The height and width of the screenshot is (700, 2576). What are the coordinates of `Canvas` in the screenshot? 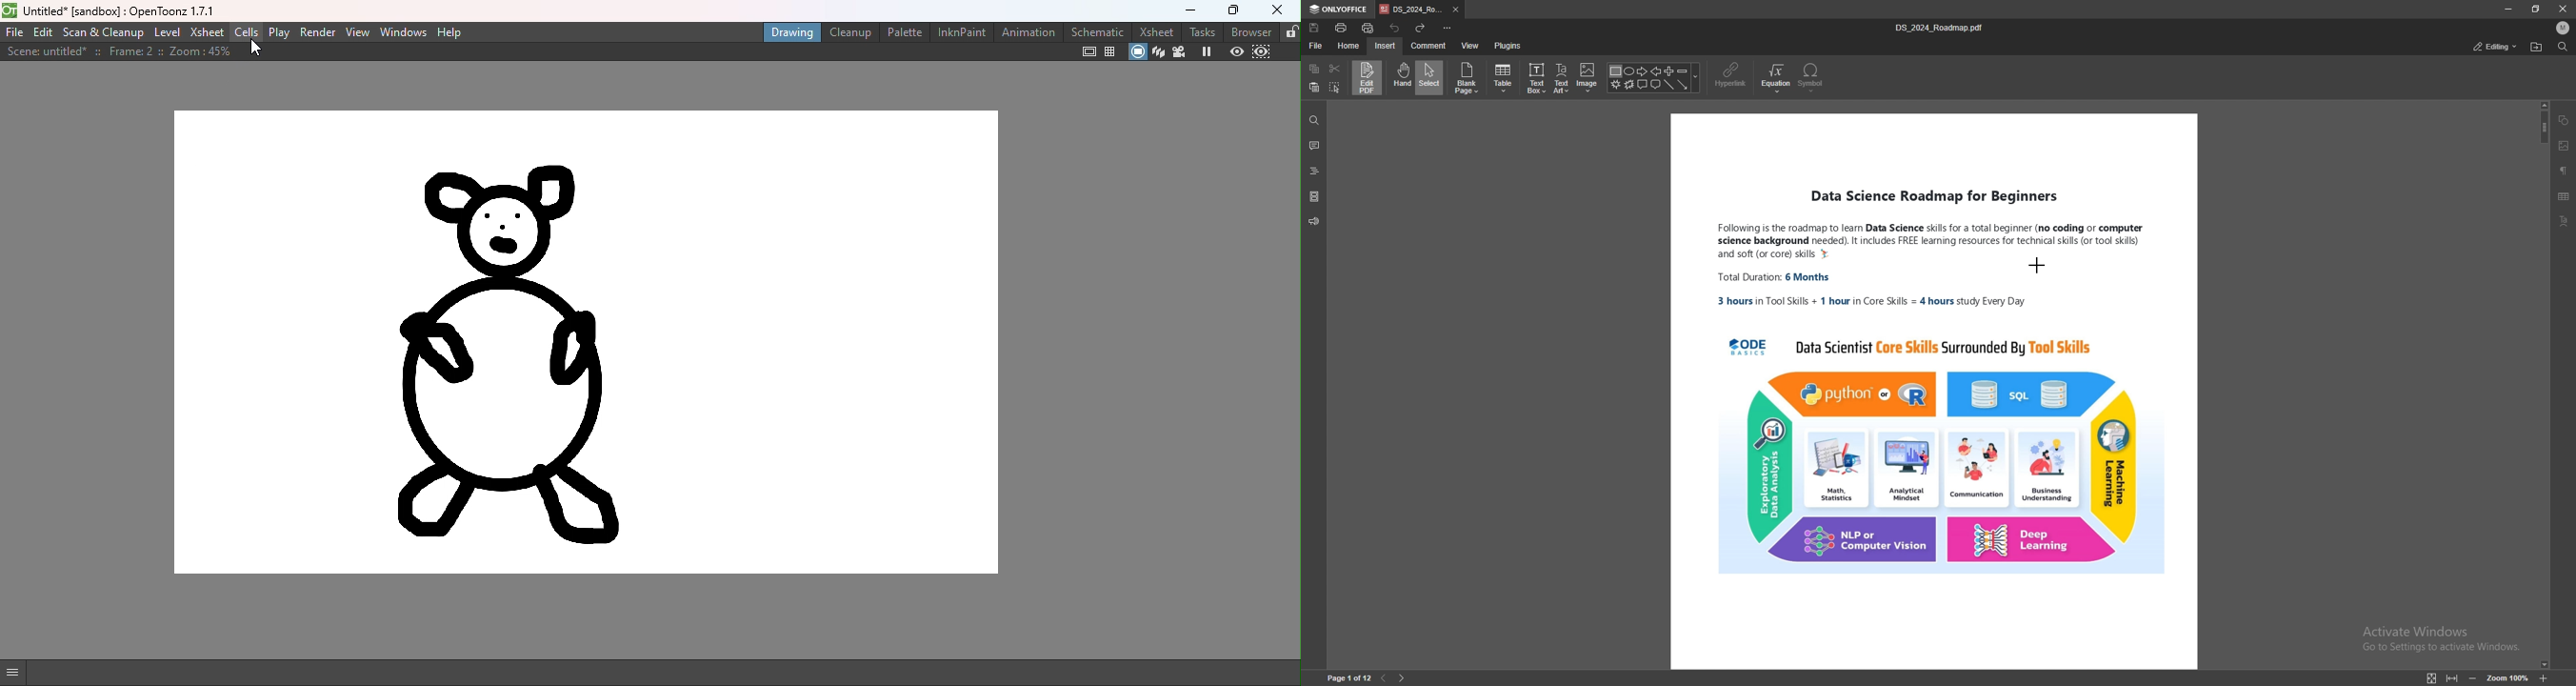 It's located at (585, 349).